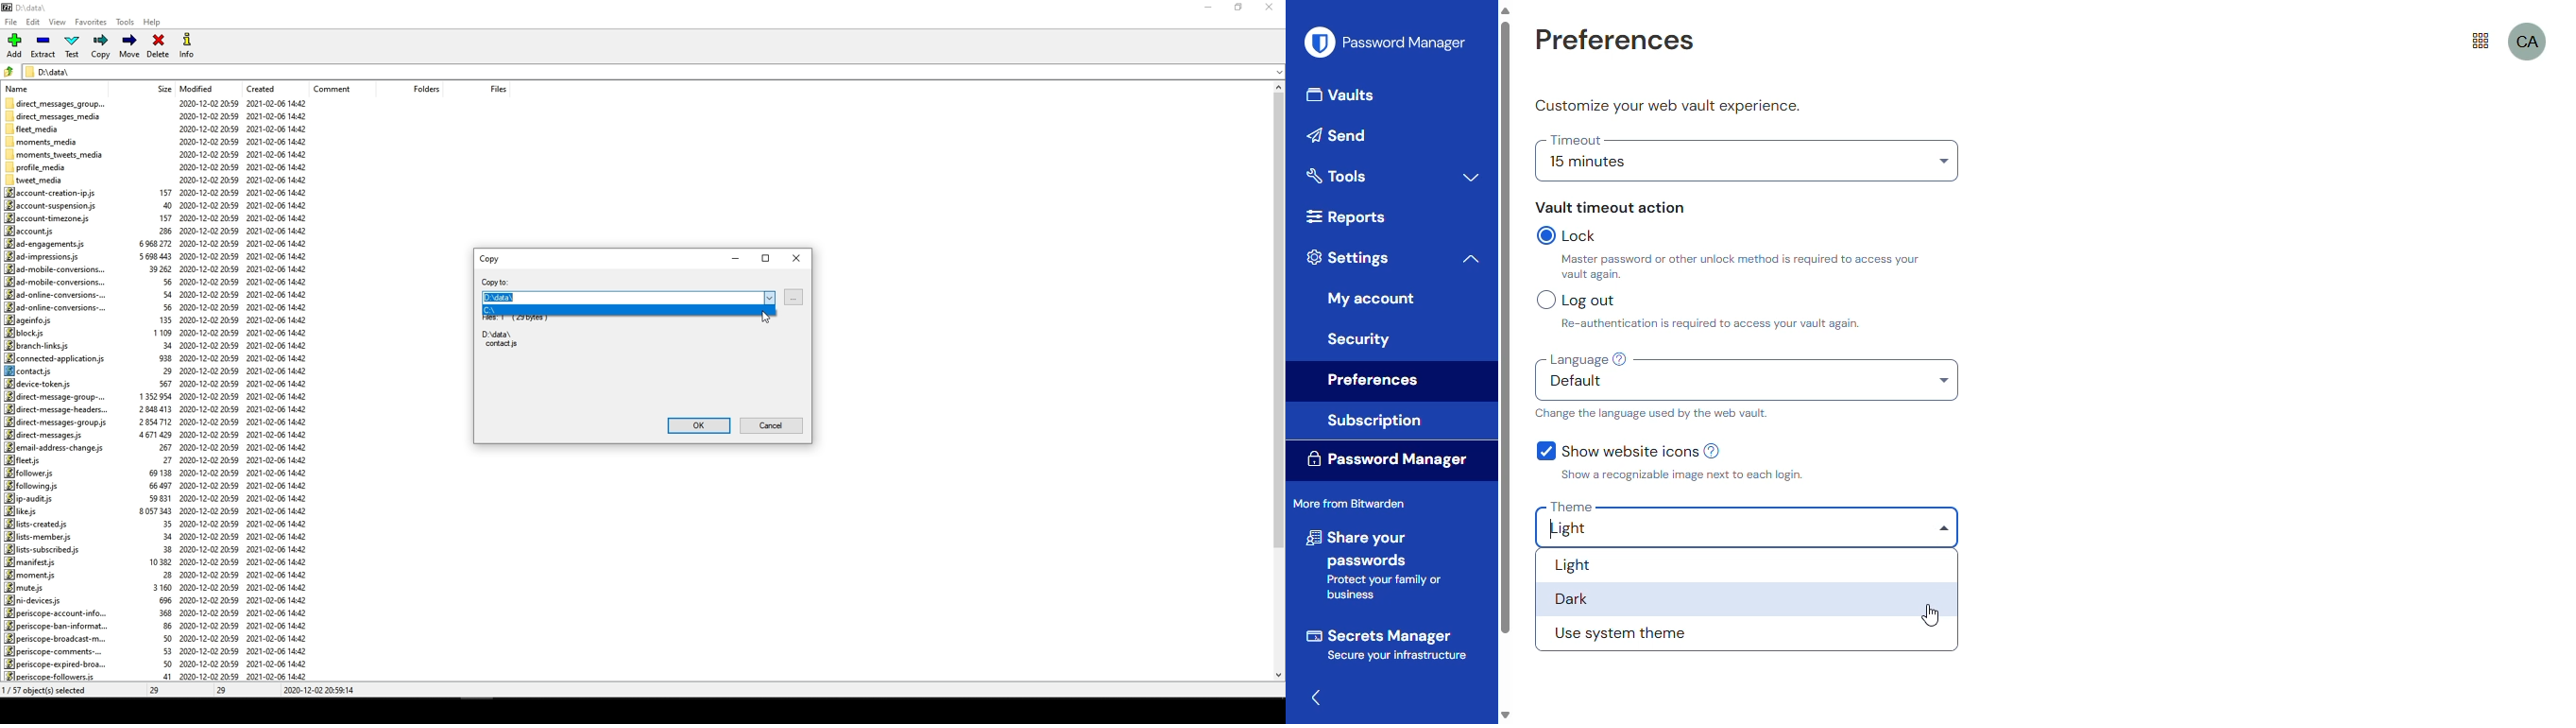  What do you see at coordinates (9, 70) in the screenshot?
I see `folder` at bounding box center [9, 70].